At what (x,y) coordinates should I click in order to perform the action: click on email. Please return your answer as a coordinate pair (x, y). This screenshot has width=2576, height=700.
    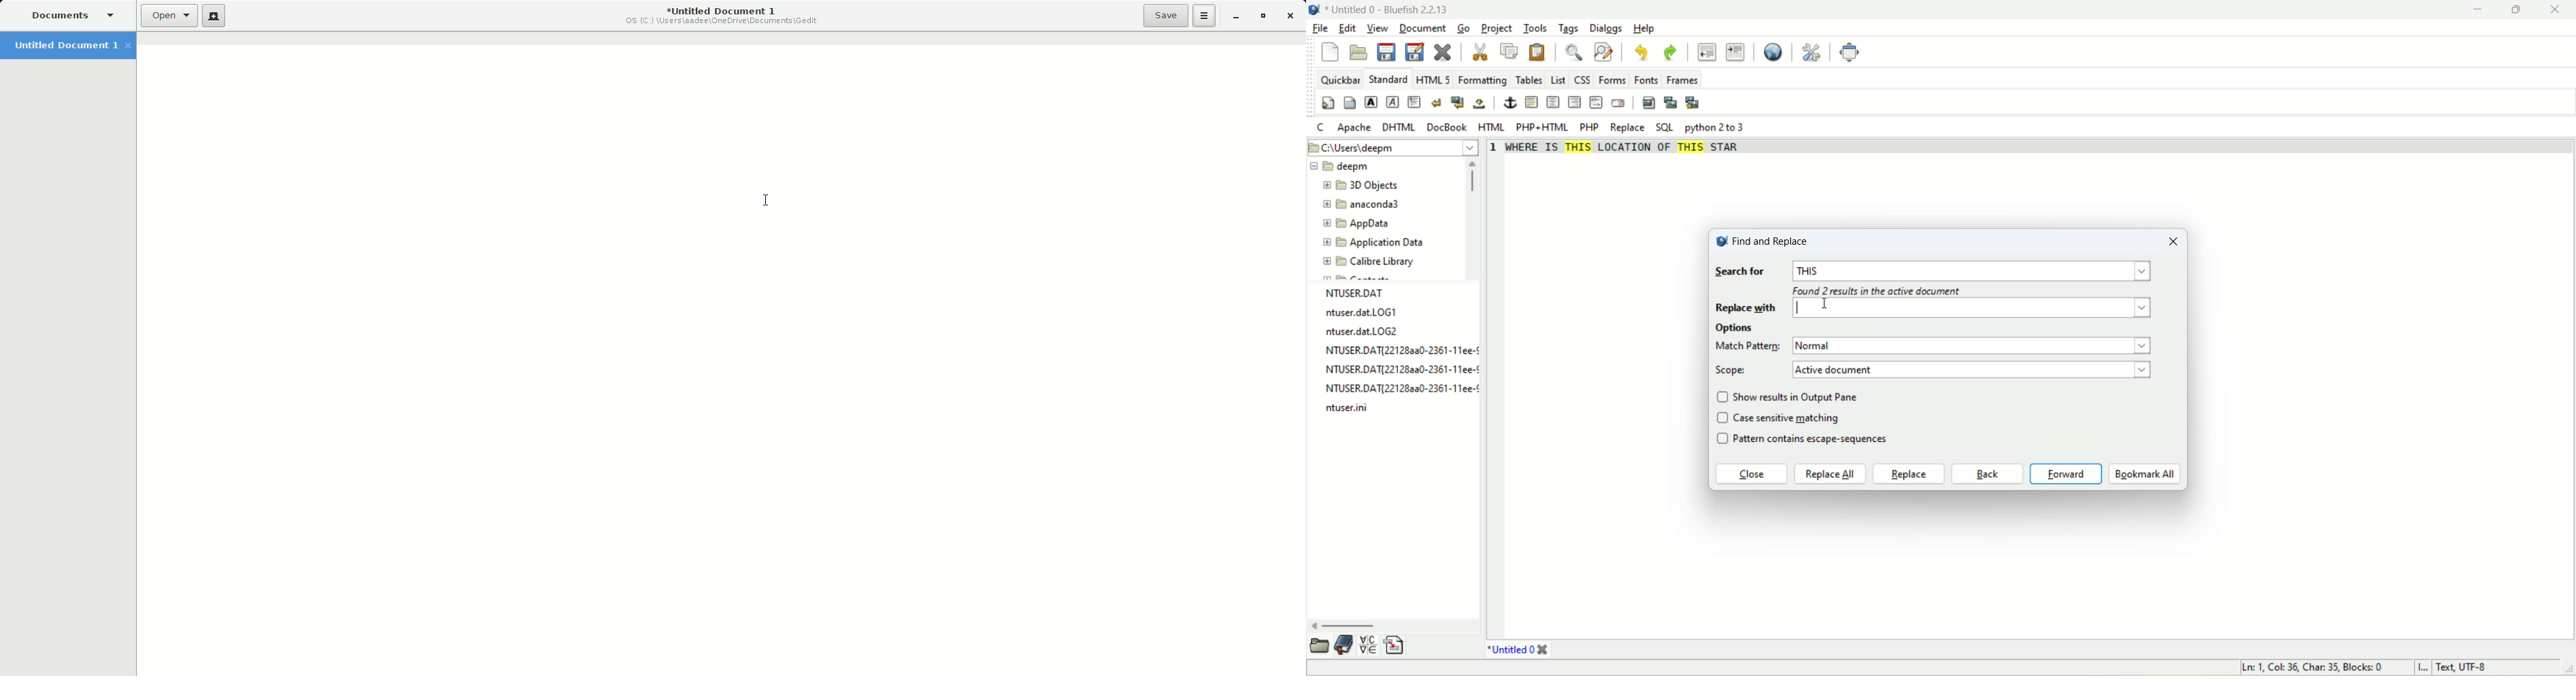
    Looking at the image, I should click on (1618, 103).